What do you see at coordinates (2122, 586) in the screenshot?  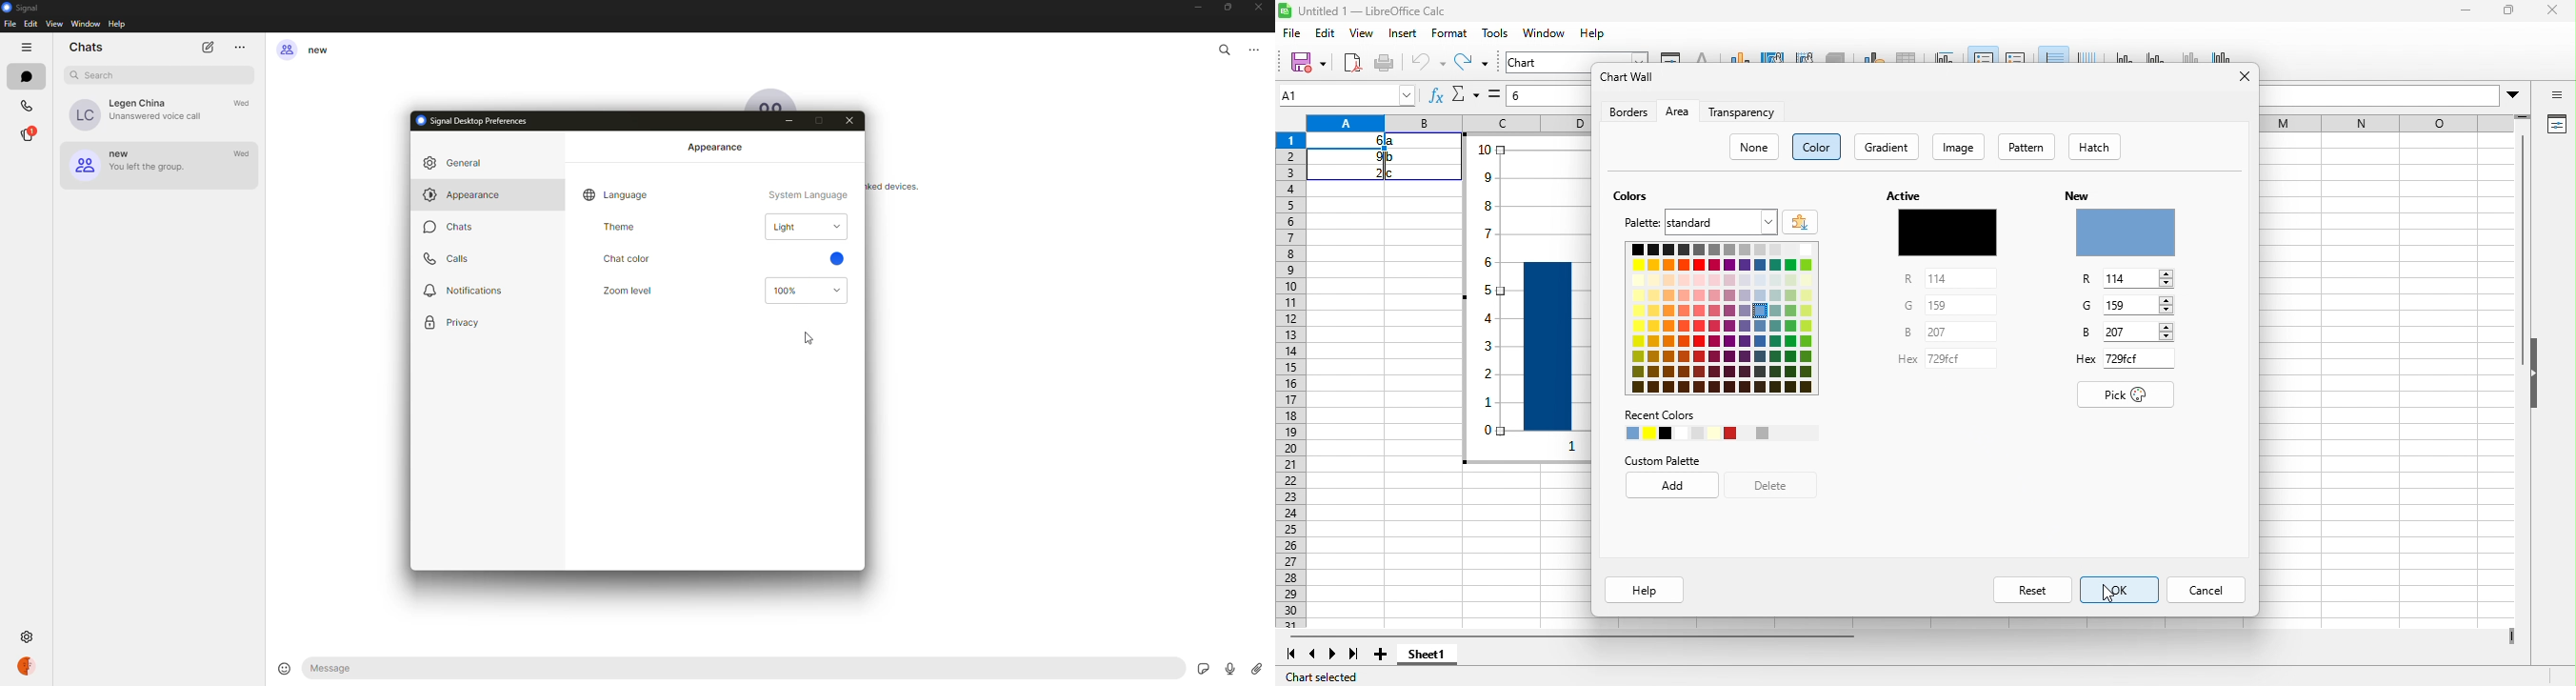 I see `ok` at bounding box center [2122, 586].